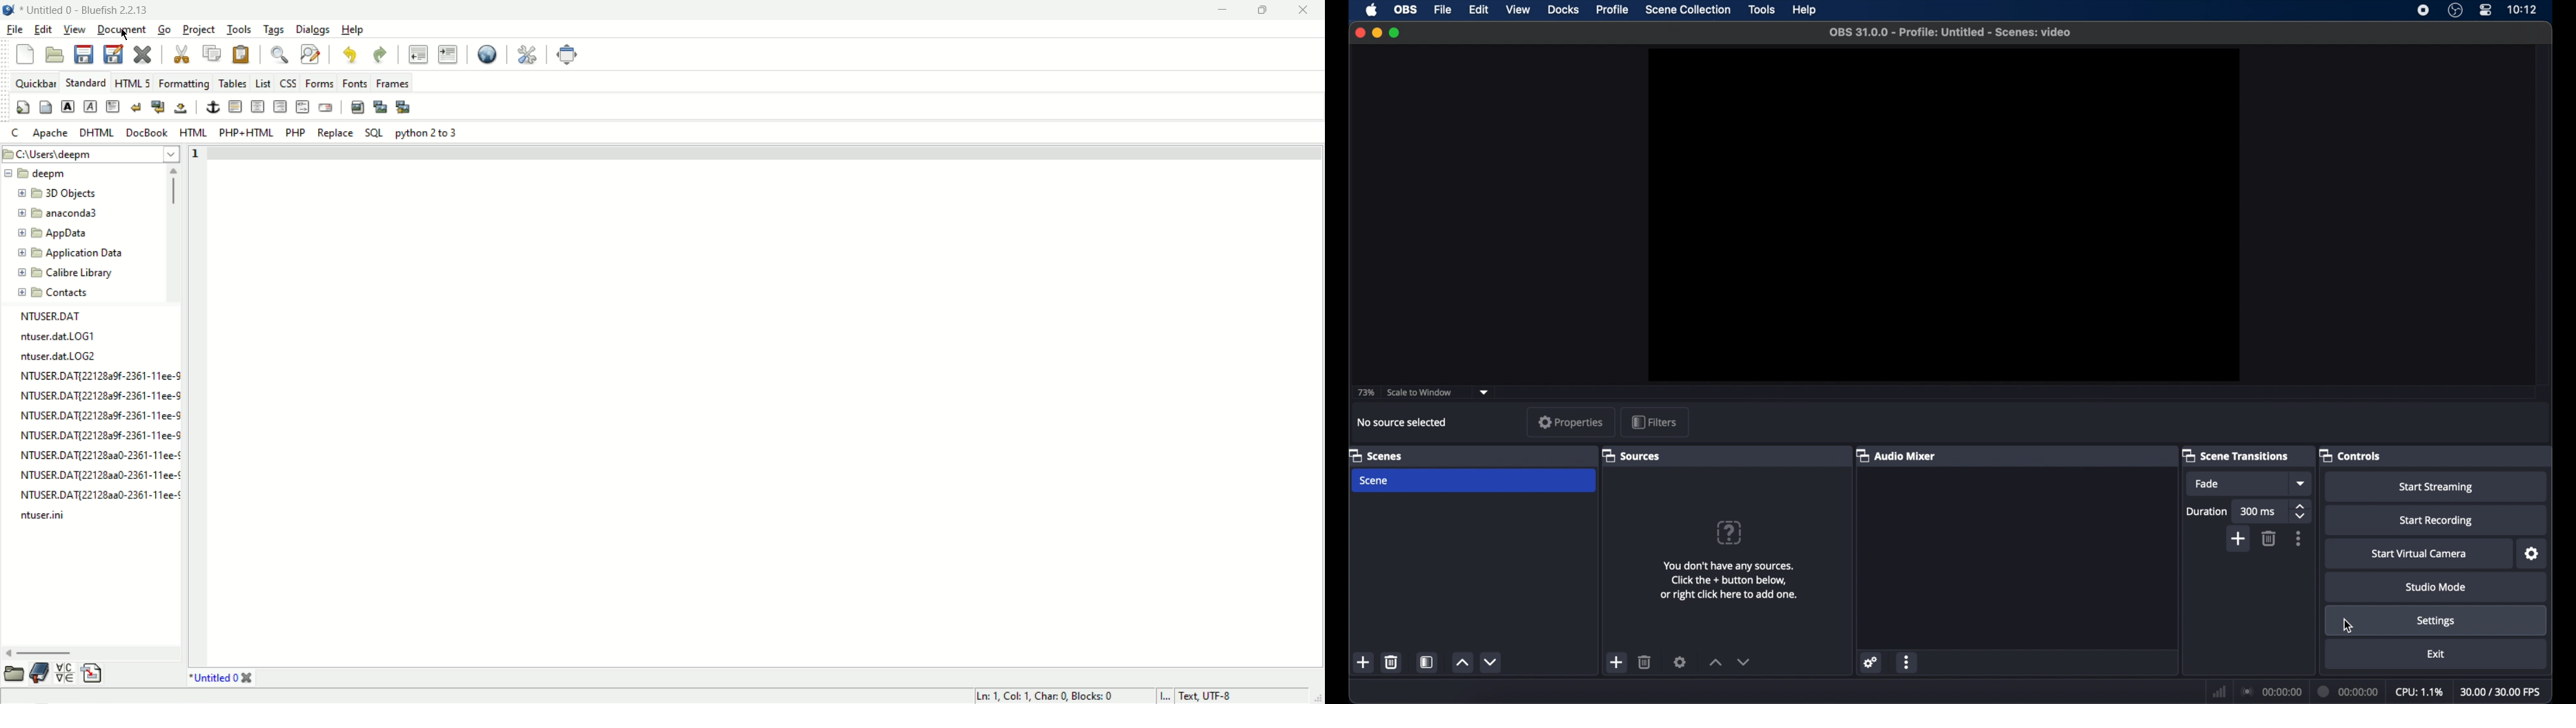 This screenshot has height=728, width=2576. Describe the element at coordinates (1689, 10) in the screenshot. I see `scene collection` at that location.